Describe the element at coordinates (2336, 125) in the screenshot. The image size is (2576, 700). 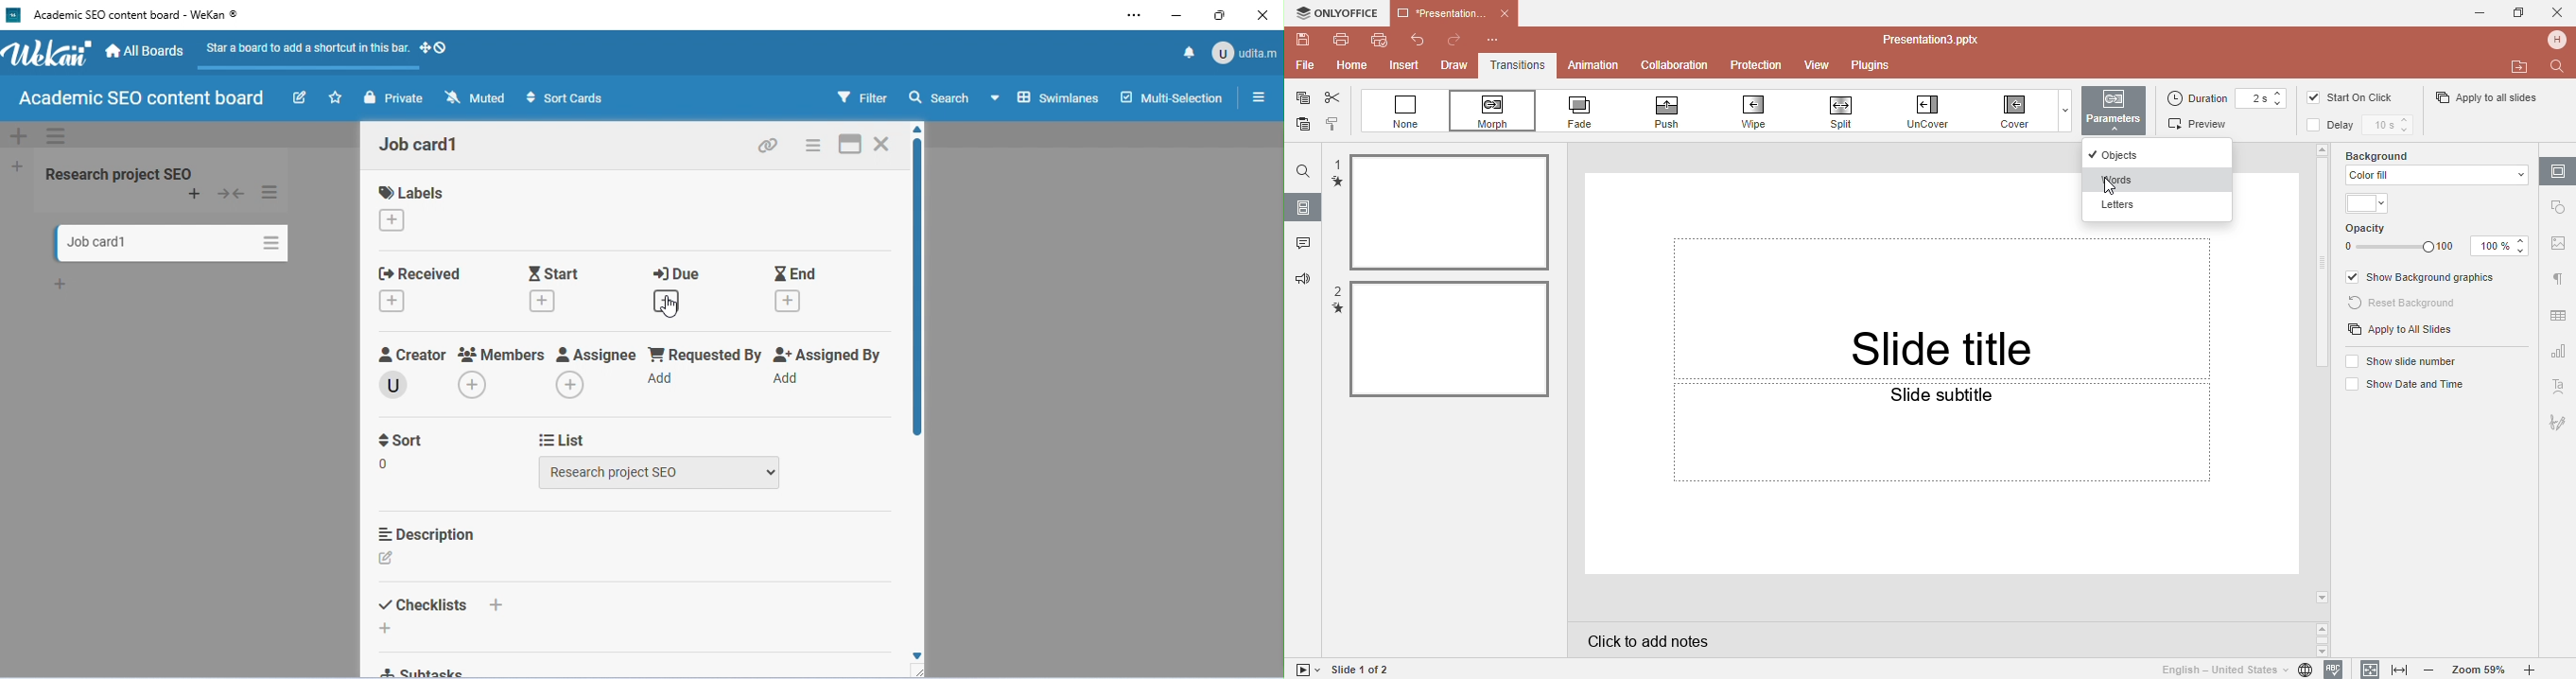
I see `Delay` at that location.